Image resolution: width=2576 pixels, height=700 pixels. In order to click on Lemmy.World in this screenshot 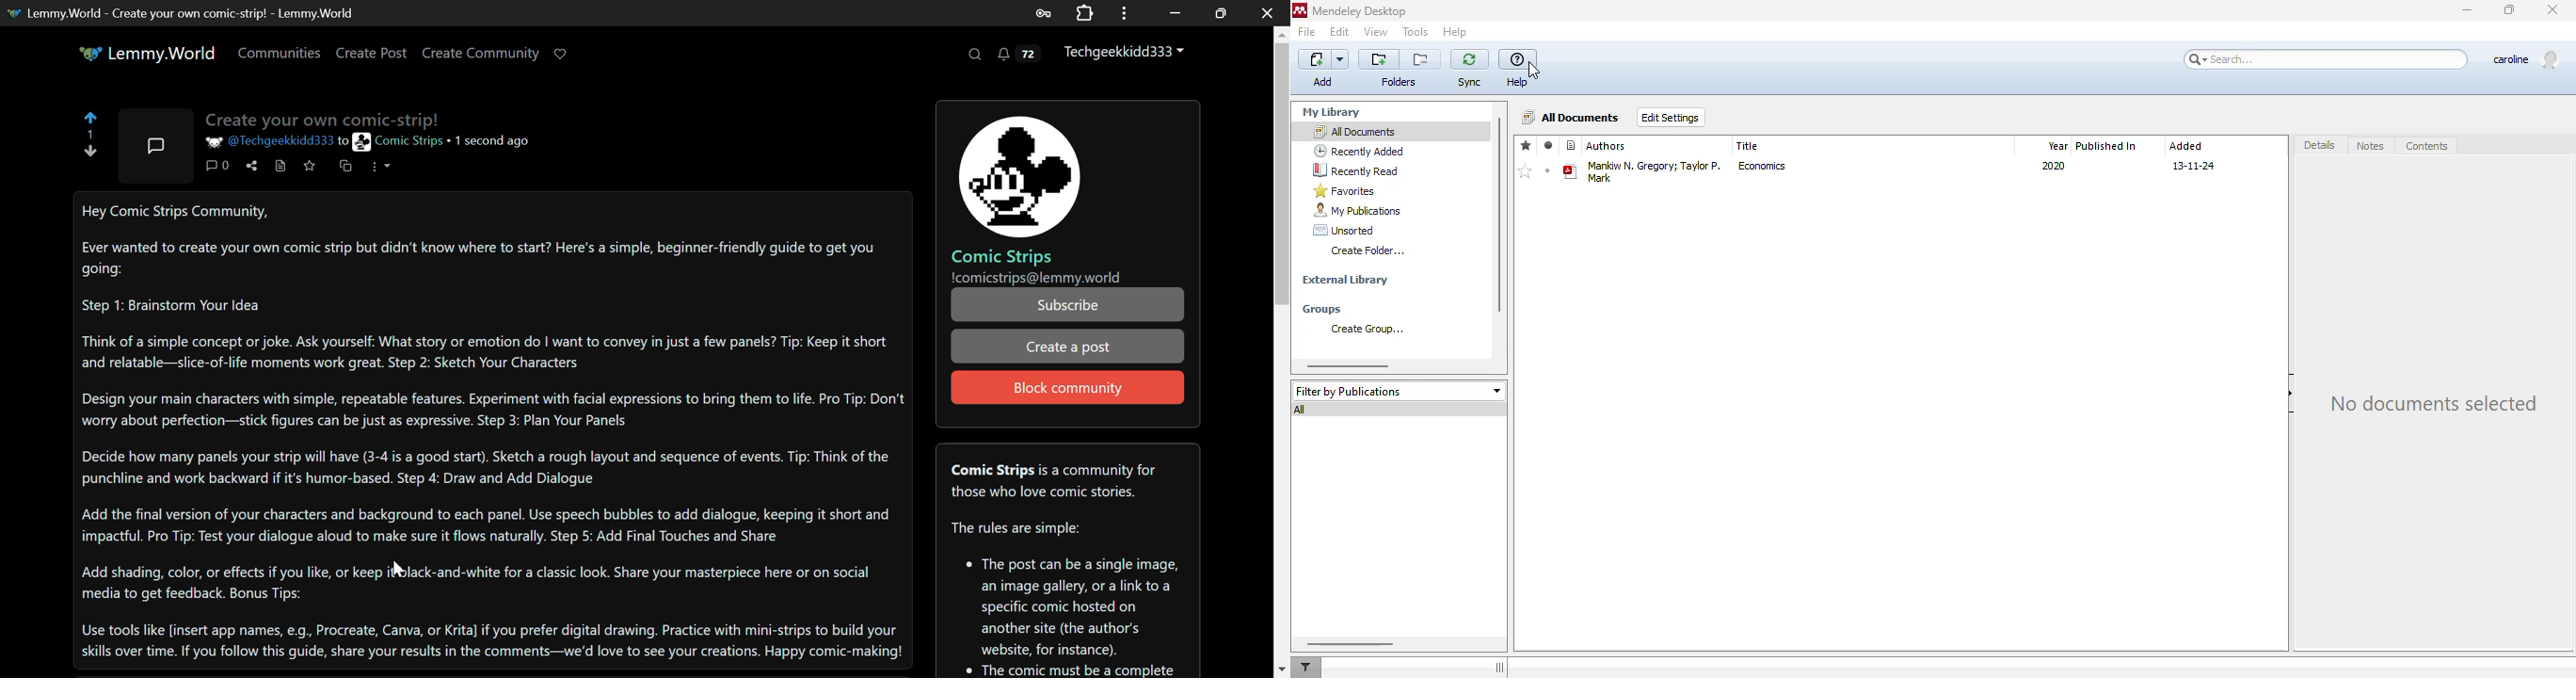, I will do `click(147, 53)`.